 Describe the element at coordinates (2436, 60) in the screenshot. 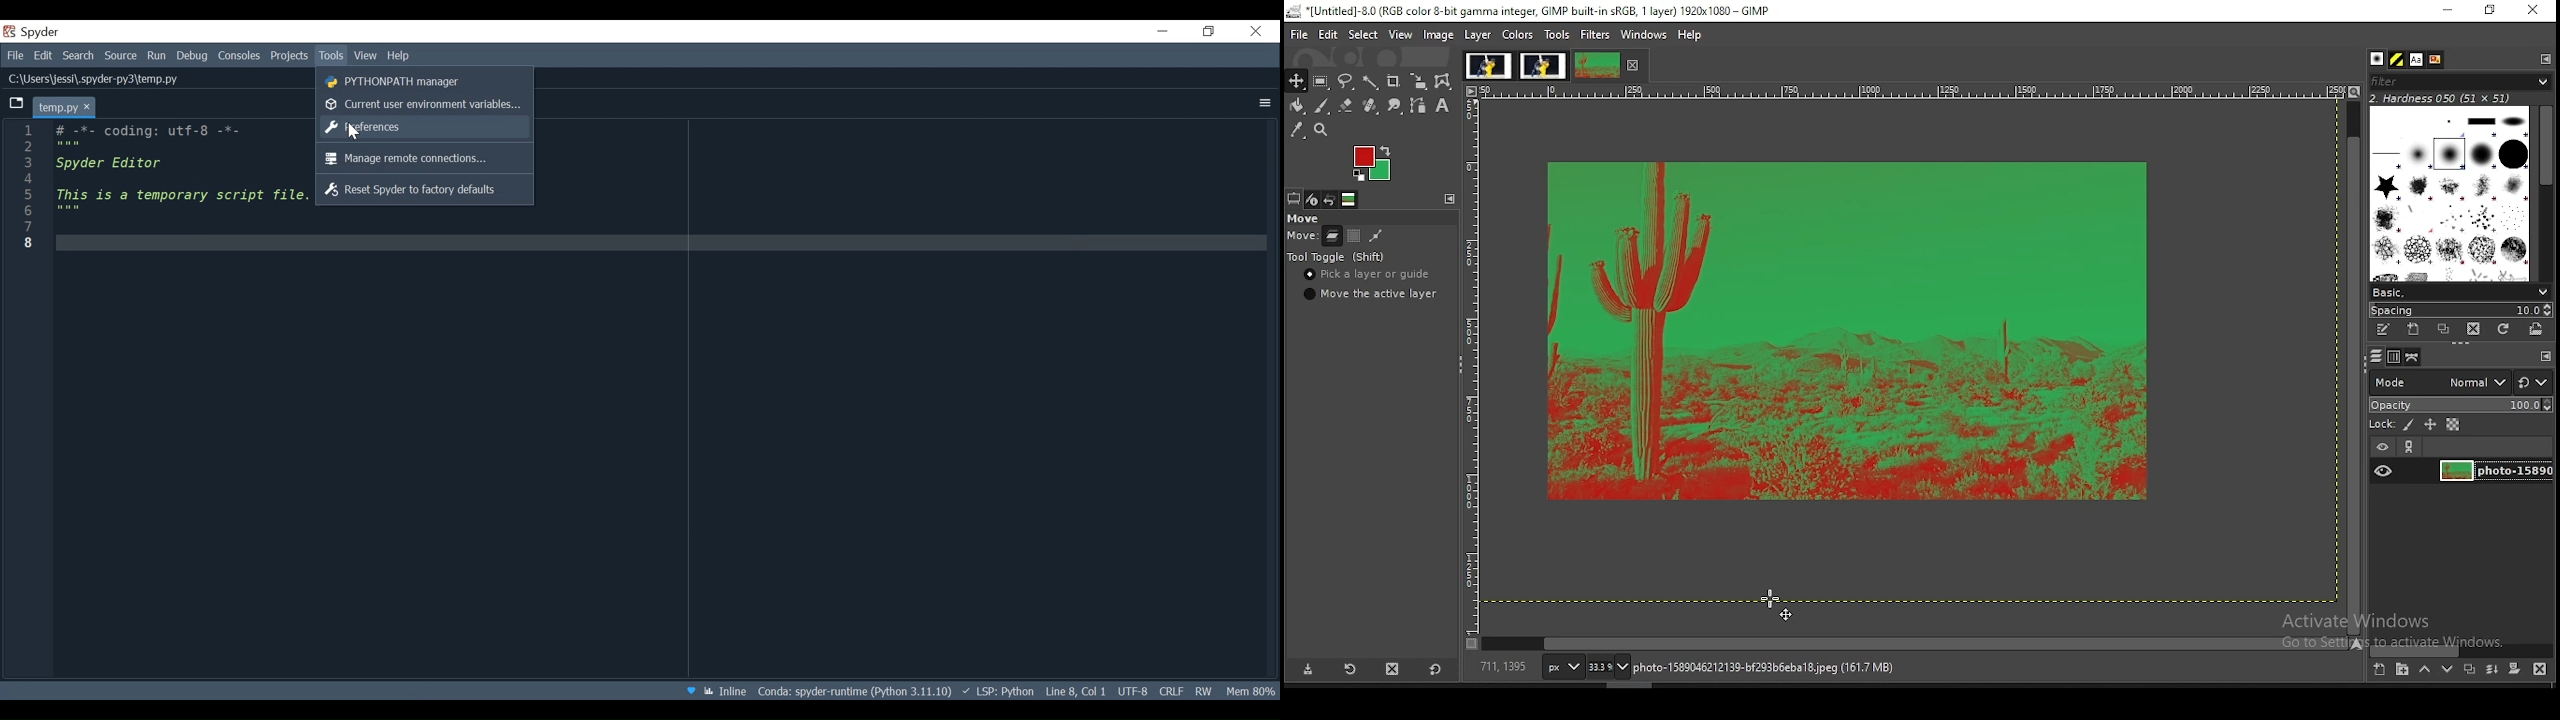

I see `document history` at that location.